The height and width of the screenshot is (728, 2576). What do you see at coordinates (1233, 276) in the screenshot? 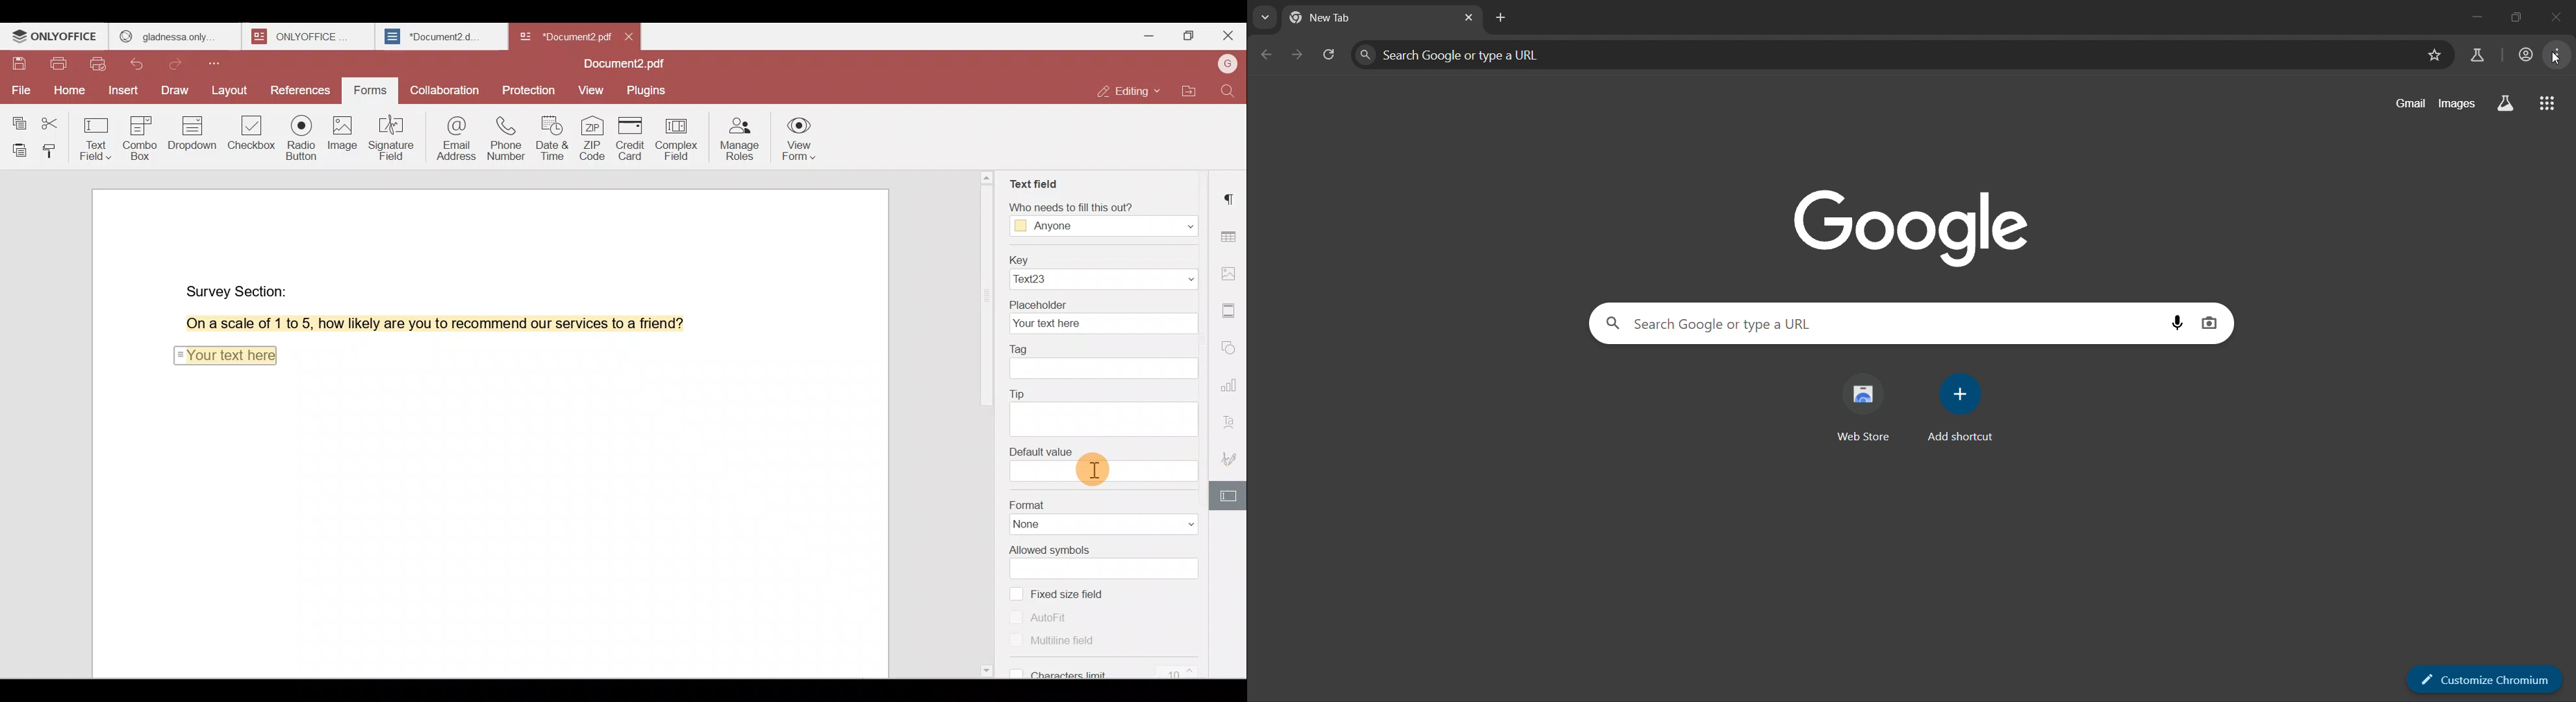
I see `Image settings` at bounding box center [1233, 276].